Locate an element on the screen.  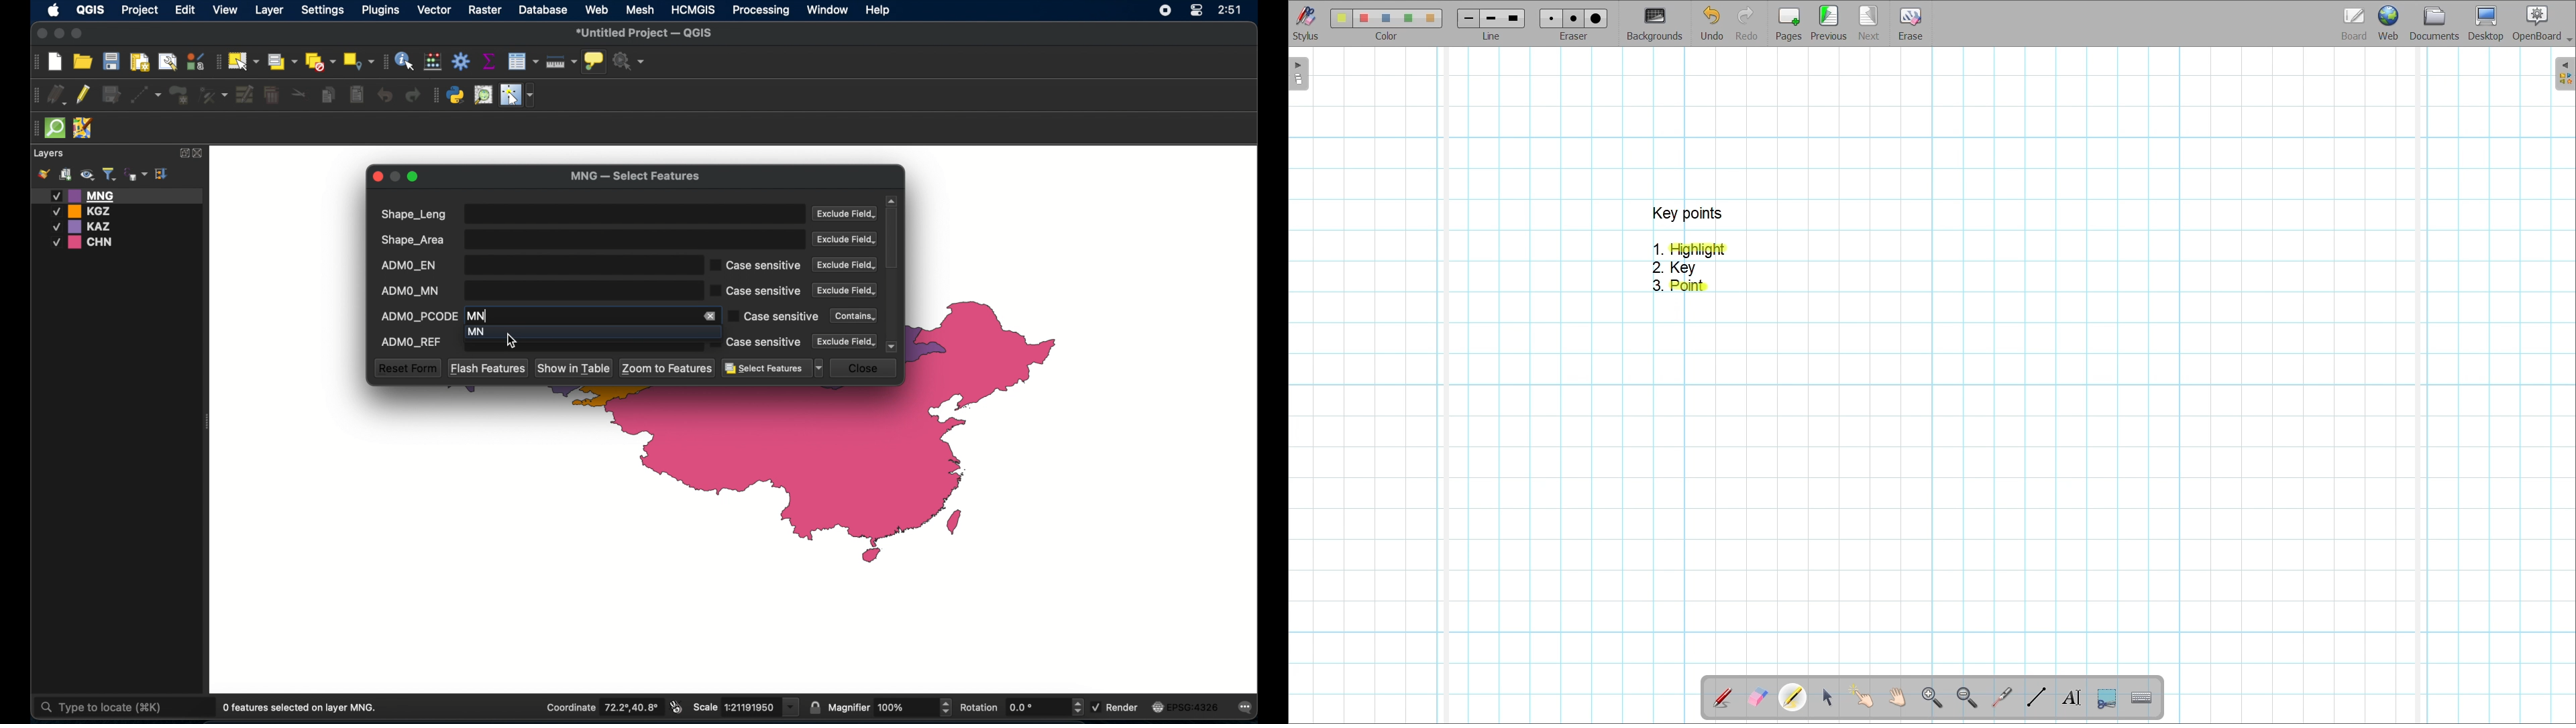
reset form is located at coordinates (407, 368).